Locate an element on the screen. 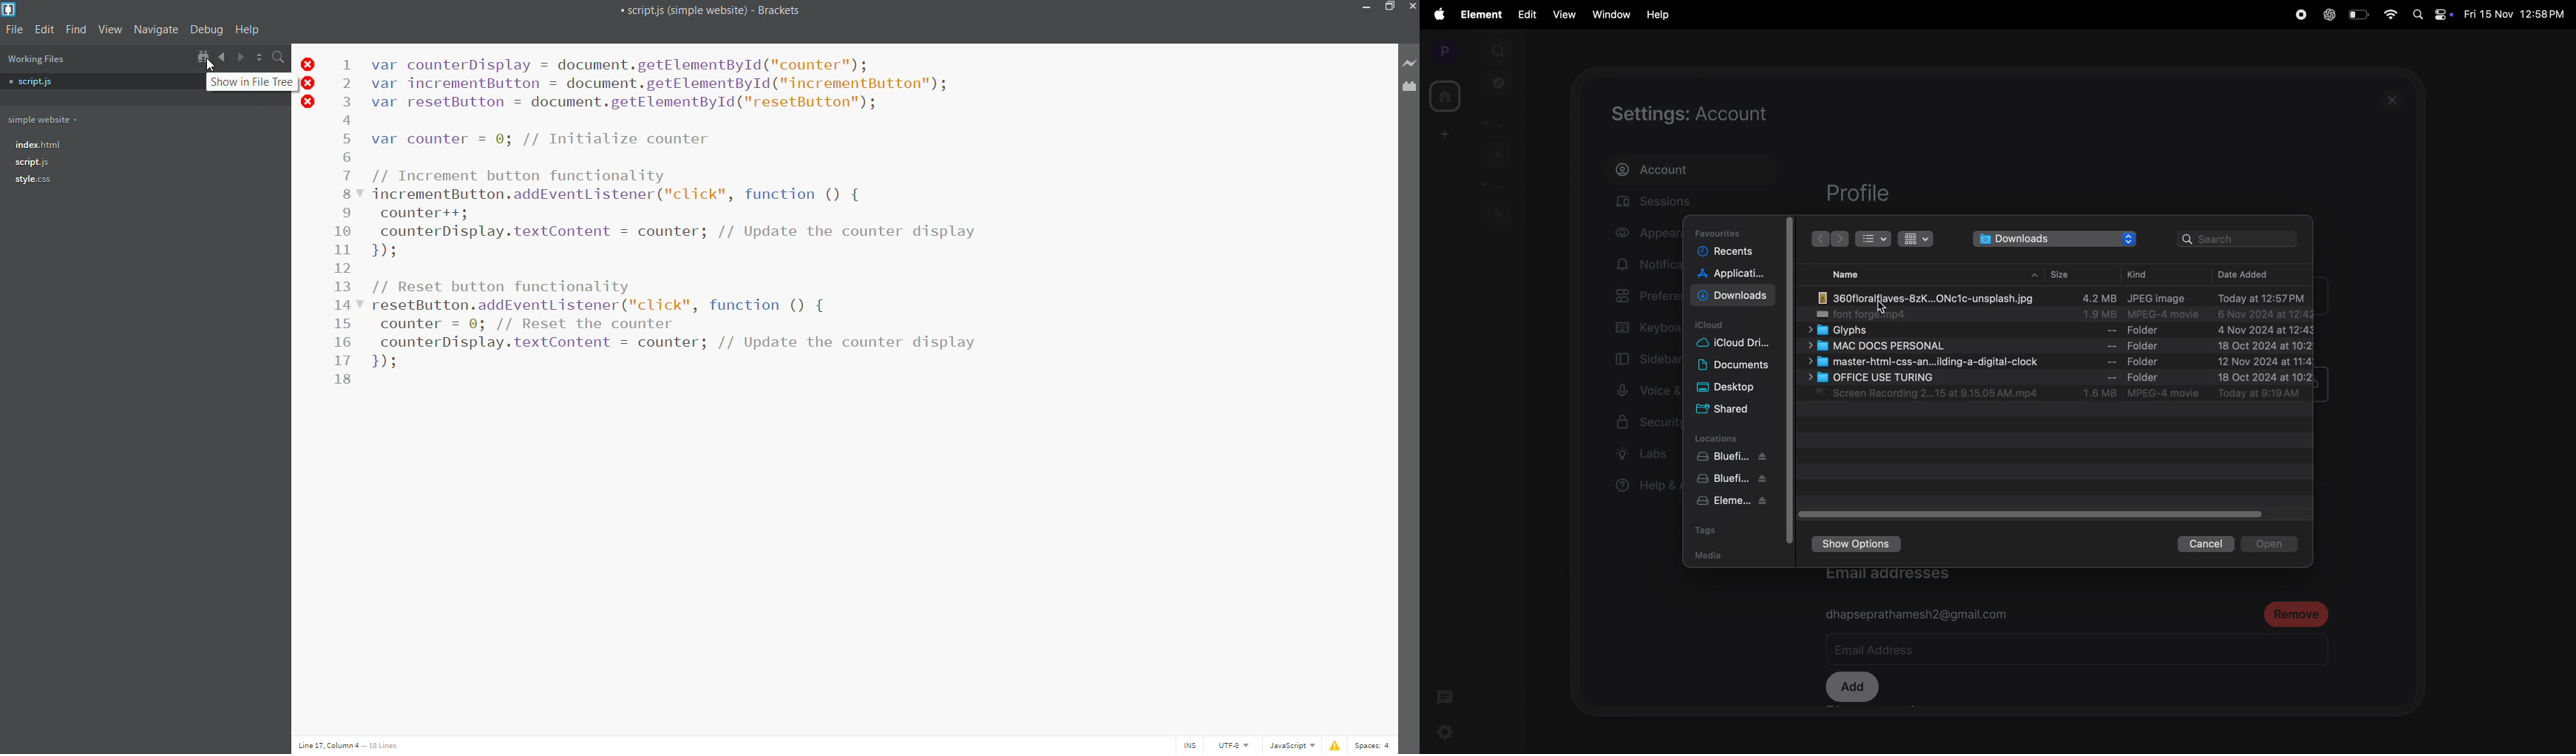  name is located at coordinates (1849, 274).